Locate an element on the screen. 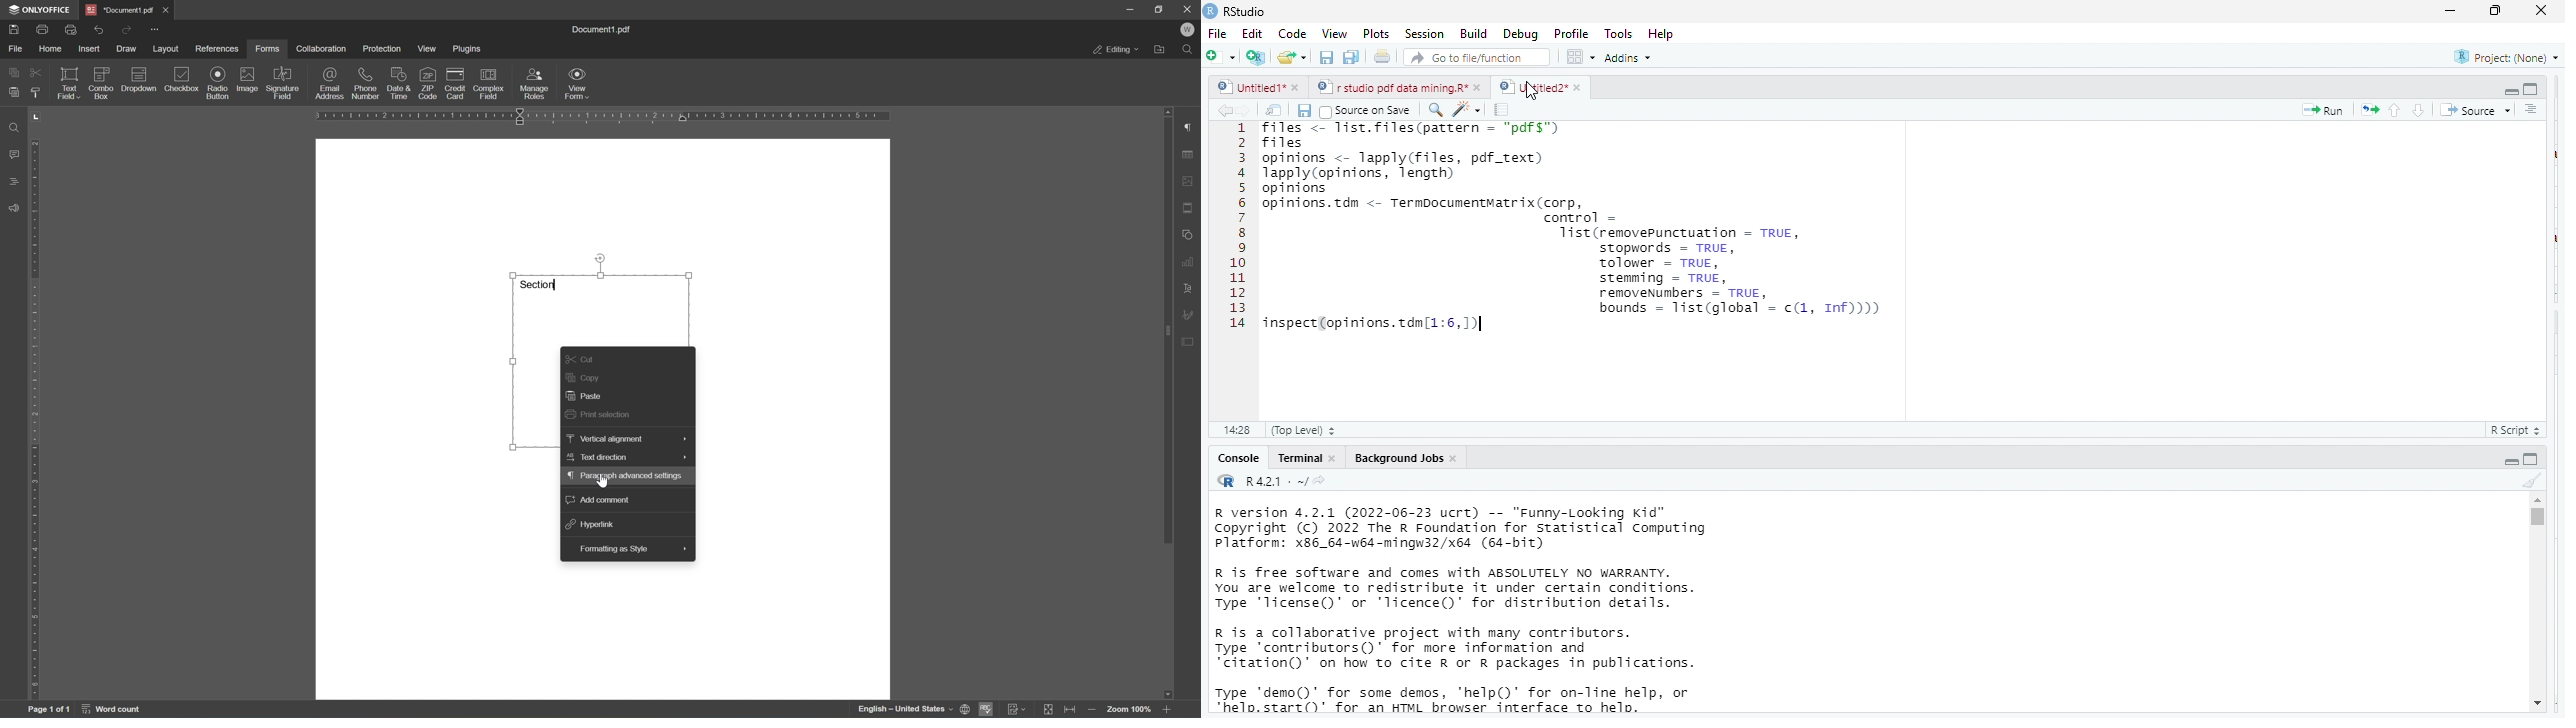  R421: ~/ is located at coordinates (1285, 482).